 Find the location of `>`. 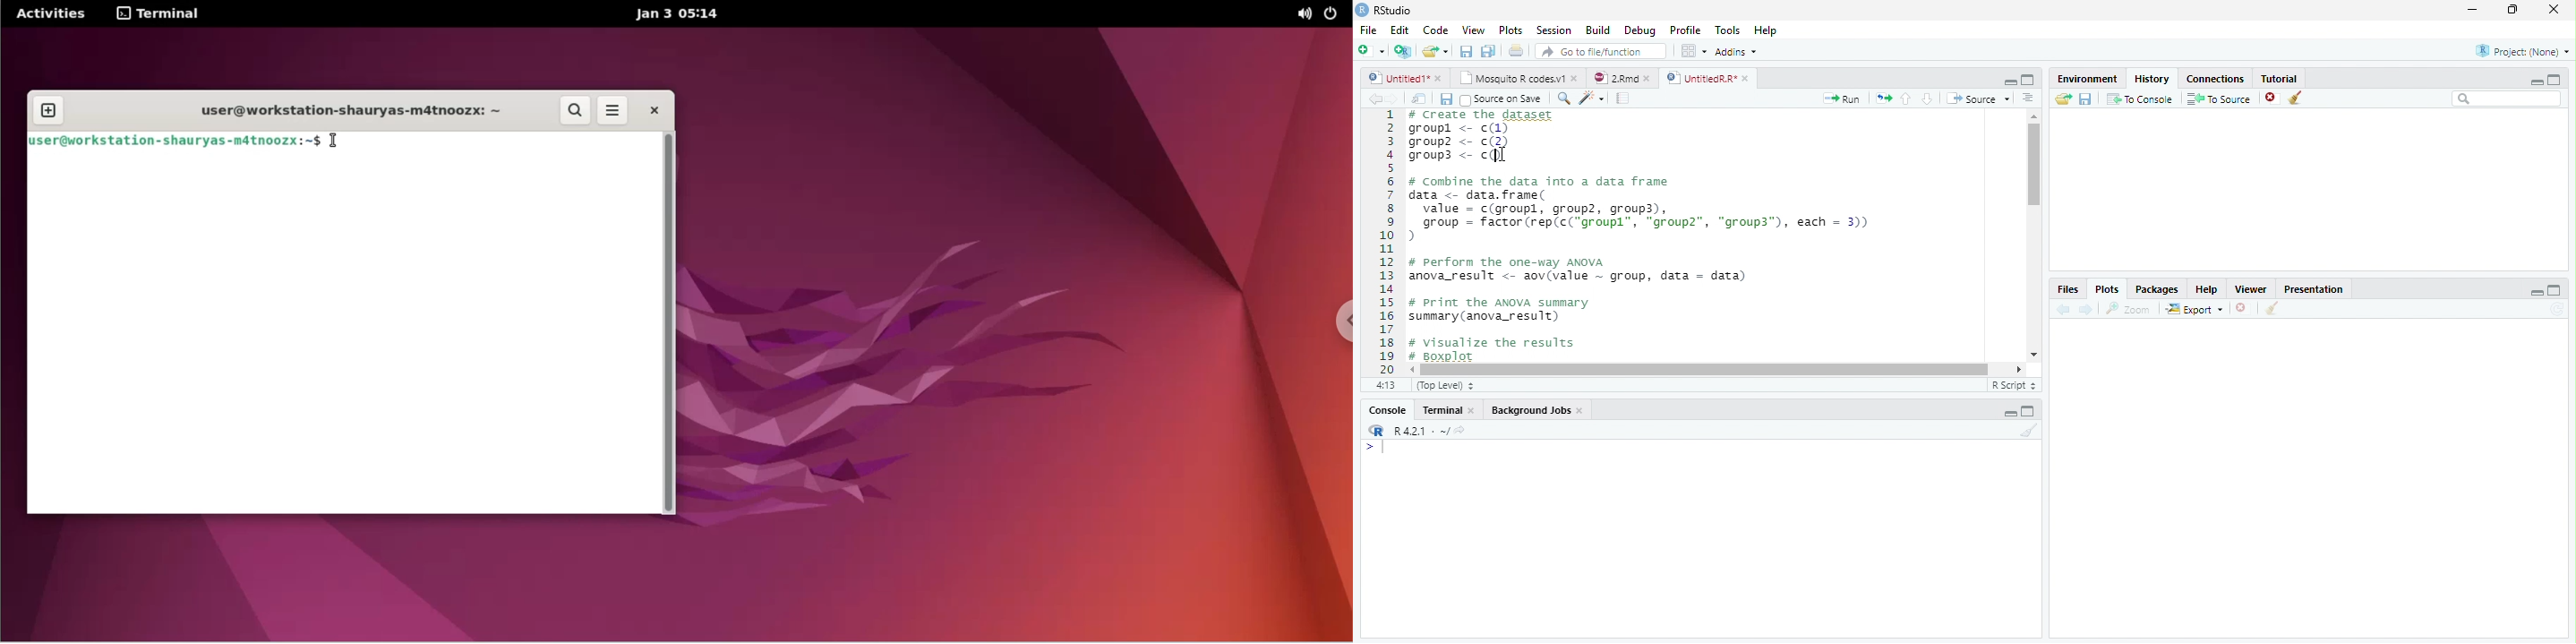

> is located at coordinates (1365, 448).